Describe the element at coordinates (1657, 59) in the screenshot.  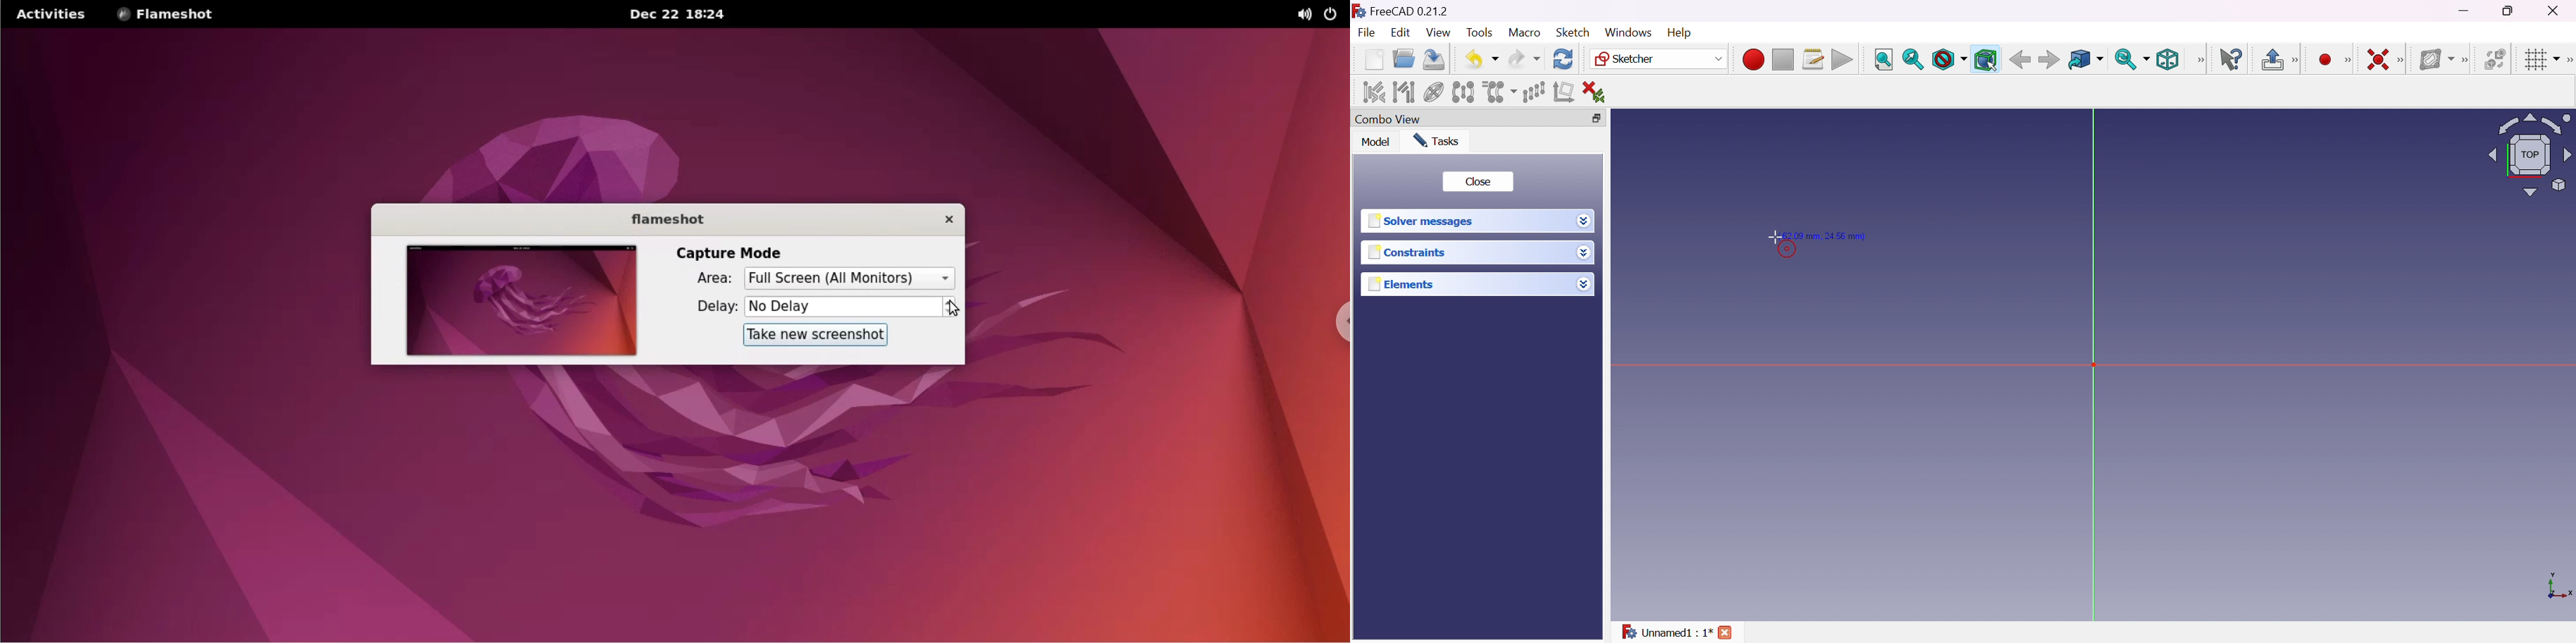
I see `Sketcher` at that location.